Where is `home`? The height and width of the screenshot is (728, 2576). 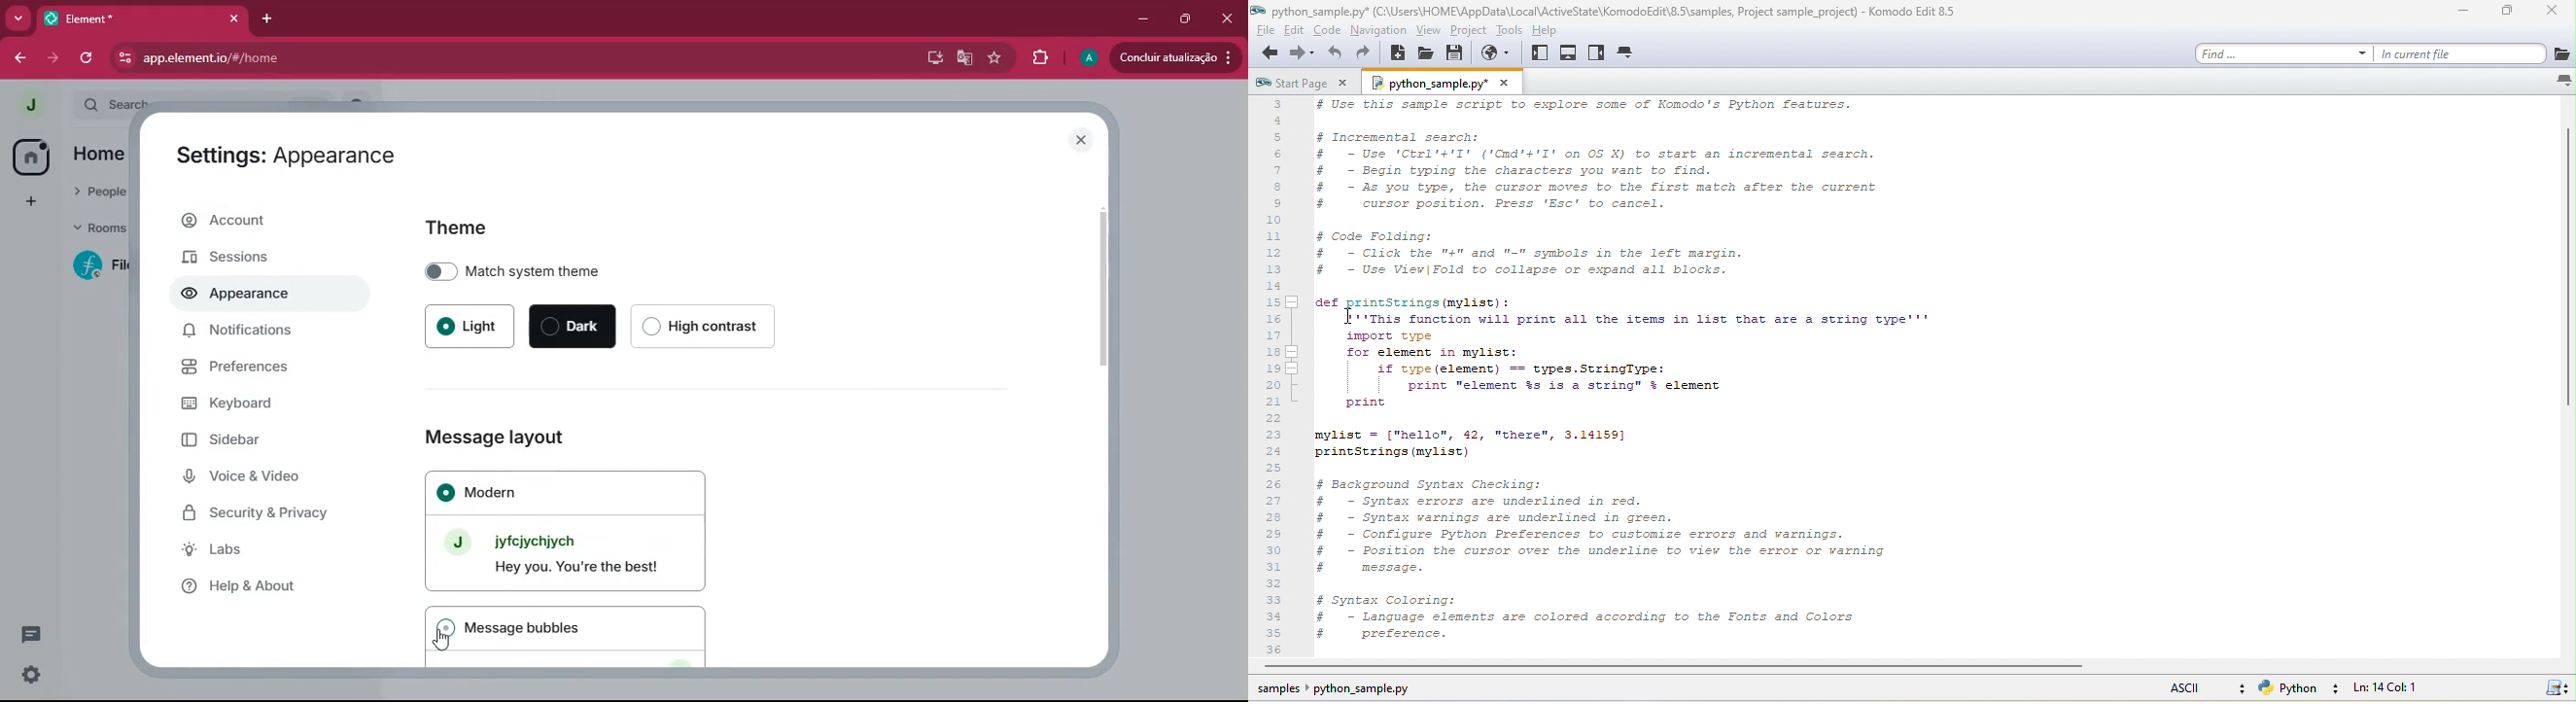 home is located at coordinates (103, 154).